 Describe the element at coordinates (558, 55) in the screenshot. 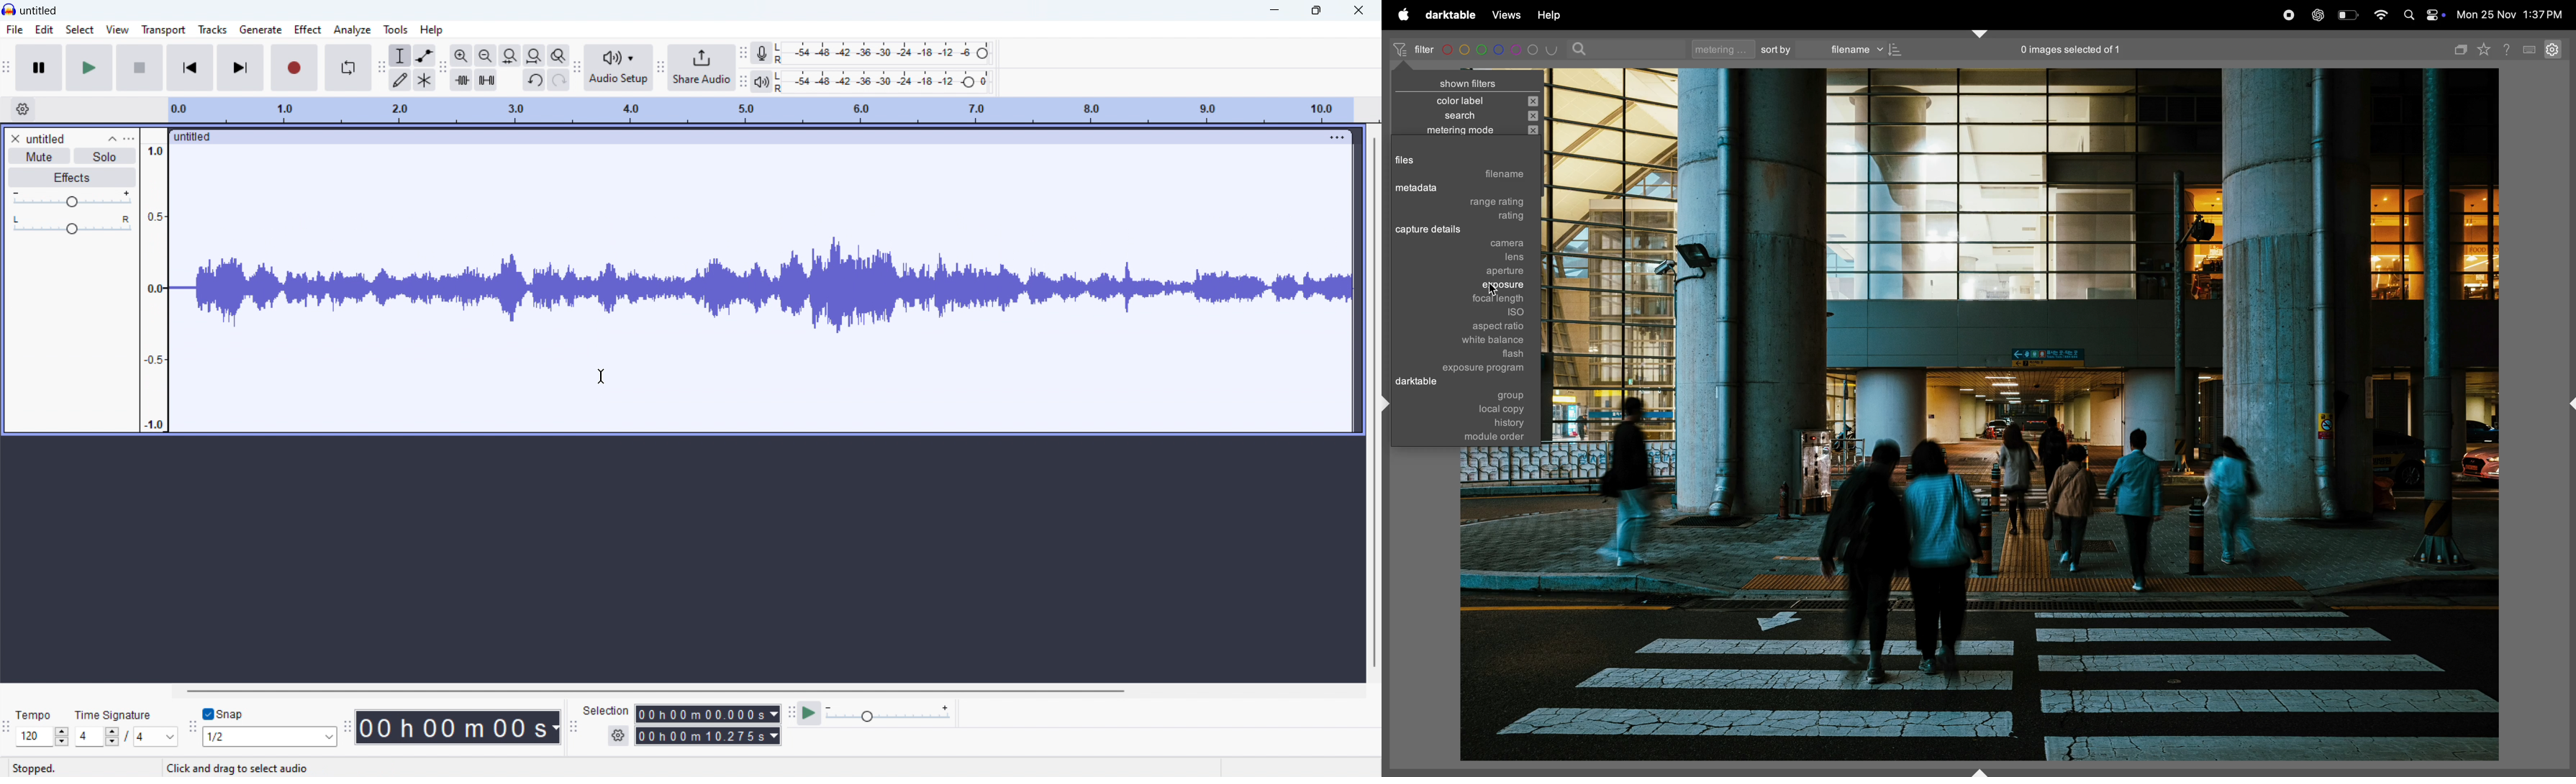

I see `toggle zoom` at that location.